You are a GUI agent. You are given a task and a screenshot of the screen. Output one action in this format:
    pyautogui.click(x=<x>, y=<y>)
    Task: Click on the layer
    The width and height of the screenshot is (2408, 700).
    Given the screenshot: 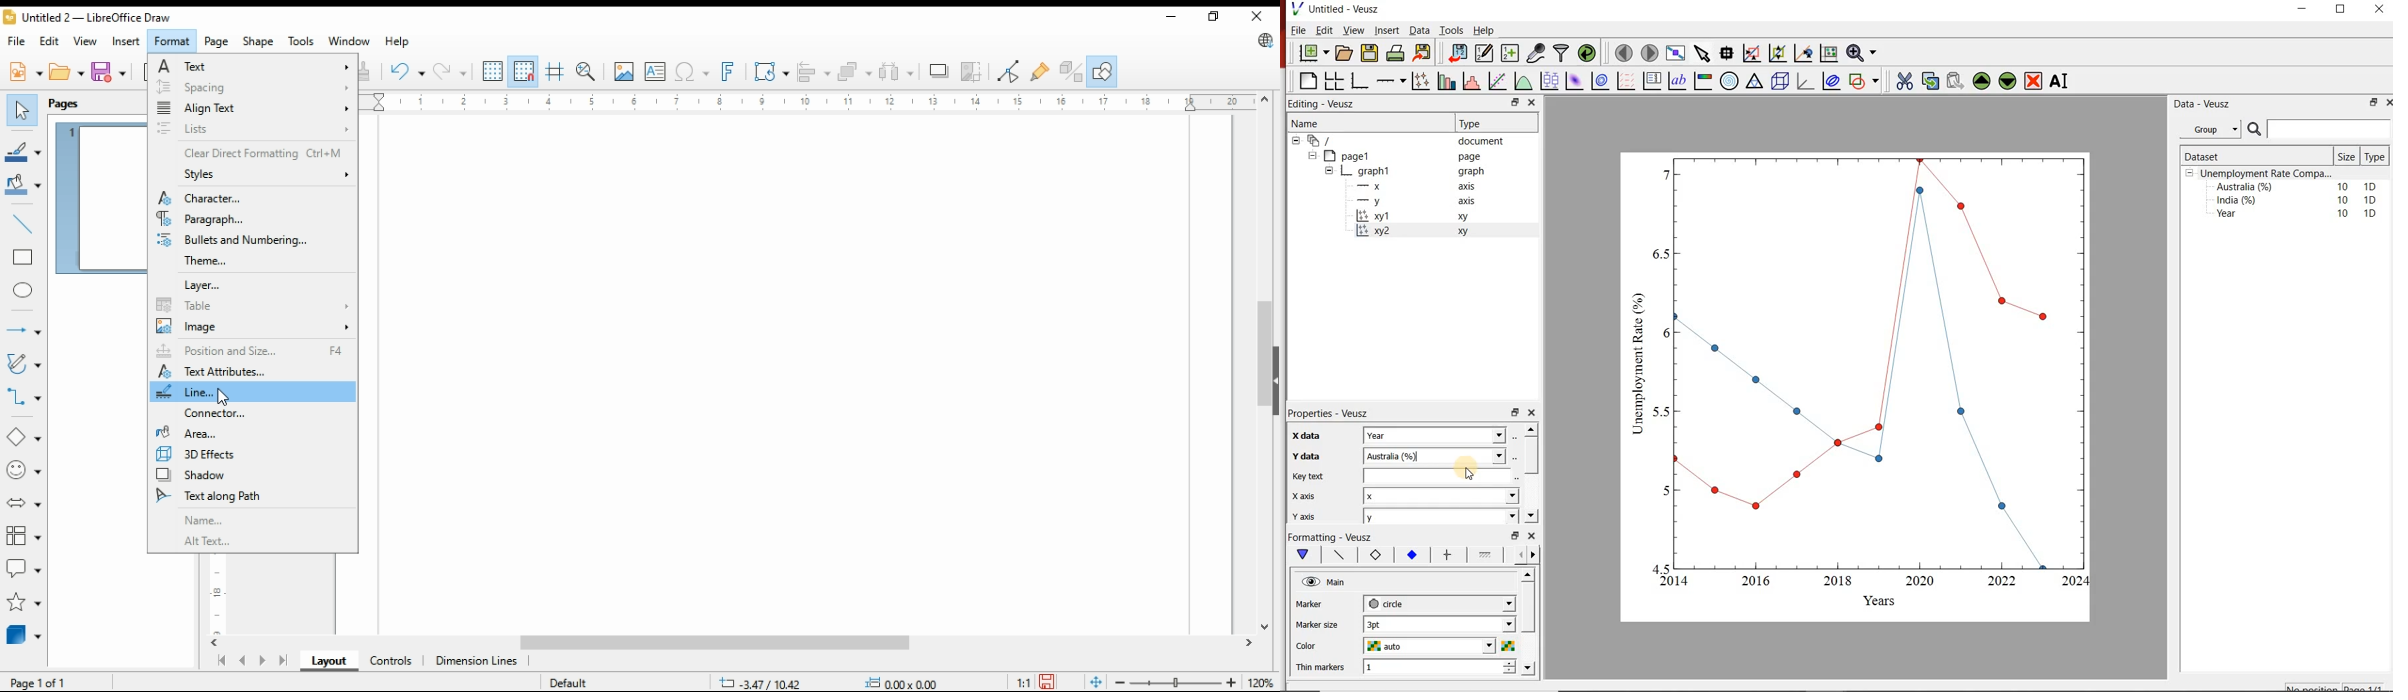 What is the action you would take?
    pyautogui.click(x=251, y=283)
    